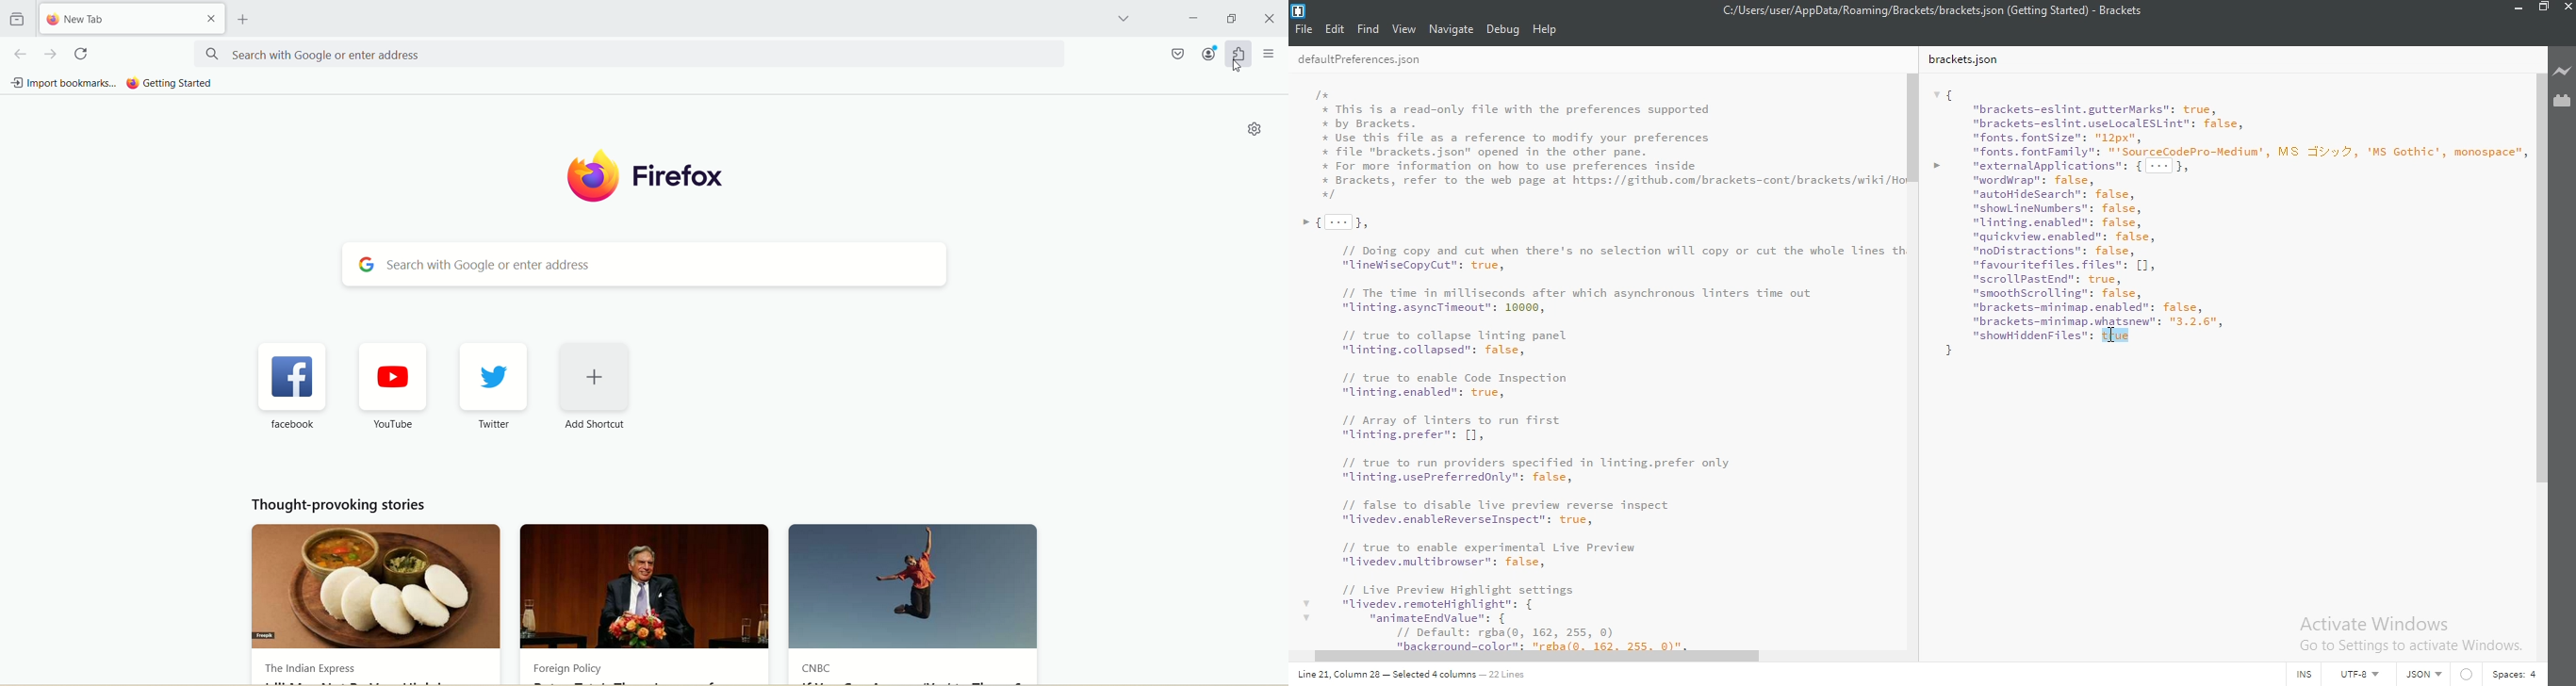 The width and height of the screenshot is (2576, 700). Describe the element at coordinates (596, 388) in the screenshot. I see `Add shortucts` at that location.